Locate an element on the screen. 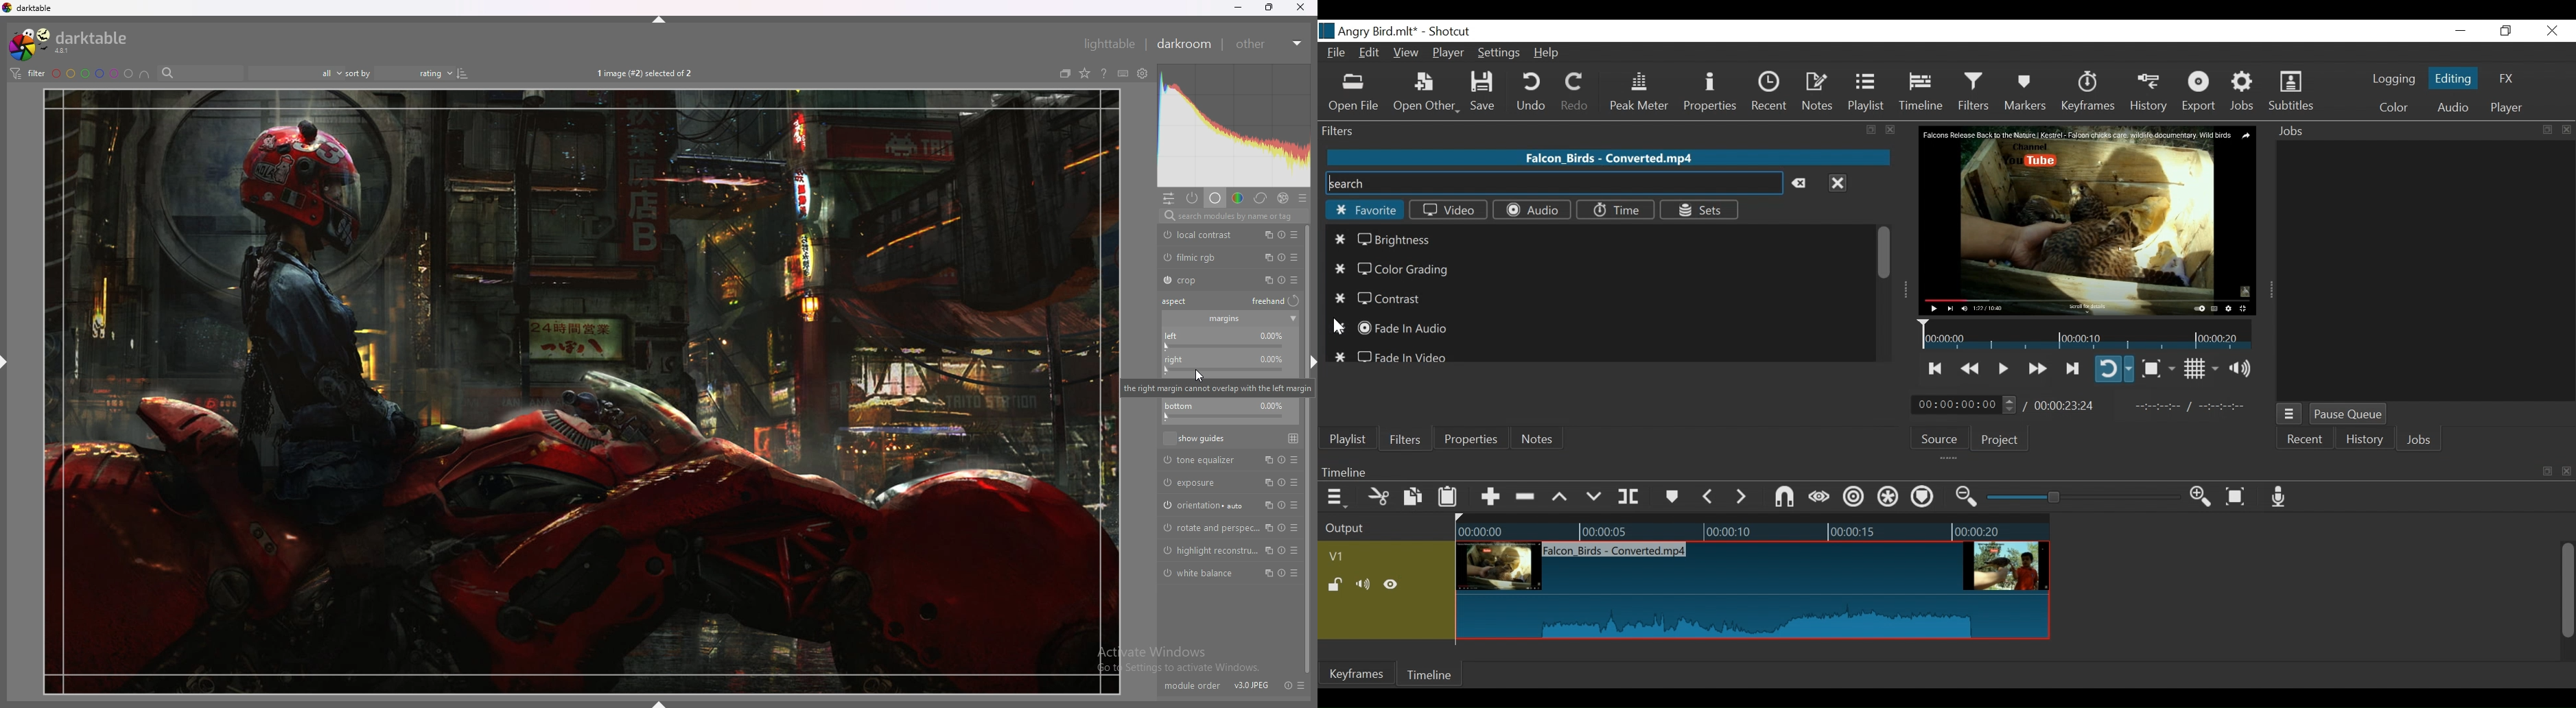  filters is located at coordinates (1584, 130).